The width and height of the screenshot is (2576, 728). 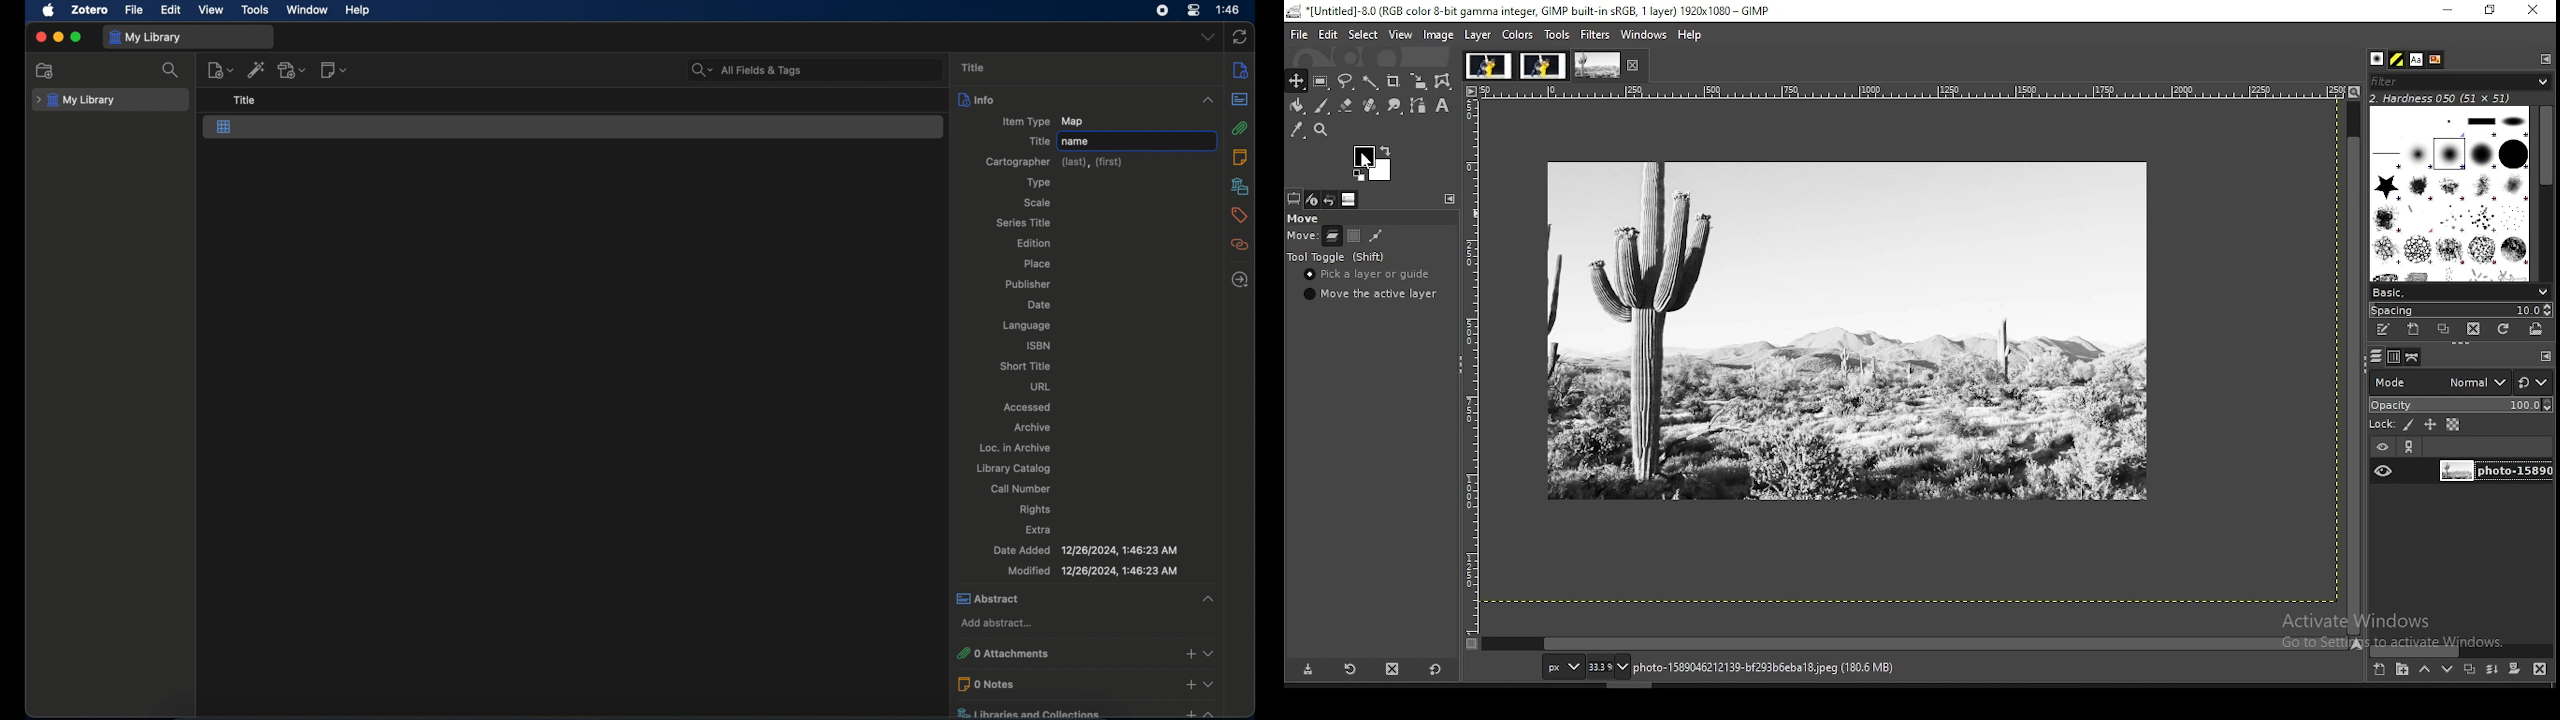 What do you see at coordinates (357, 10) in the screenshot?
I see `help` at bounding box center [357, 10].